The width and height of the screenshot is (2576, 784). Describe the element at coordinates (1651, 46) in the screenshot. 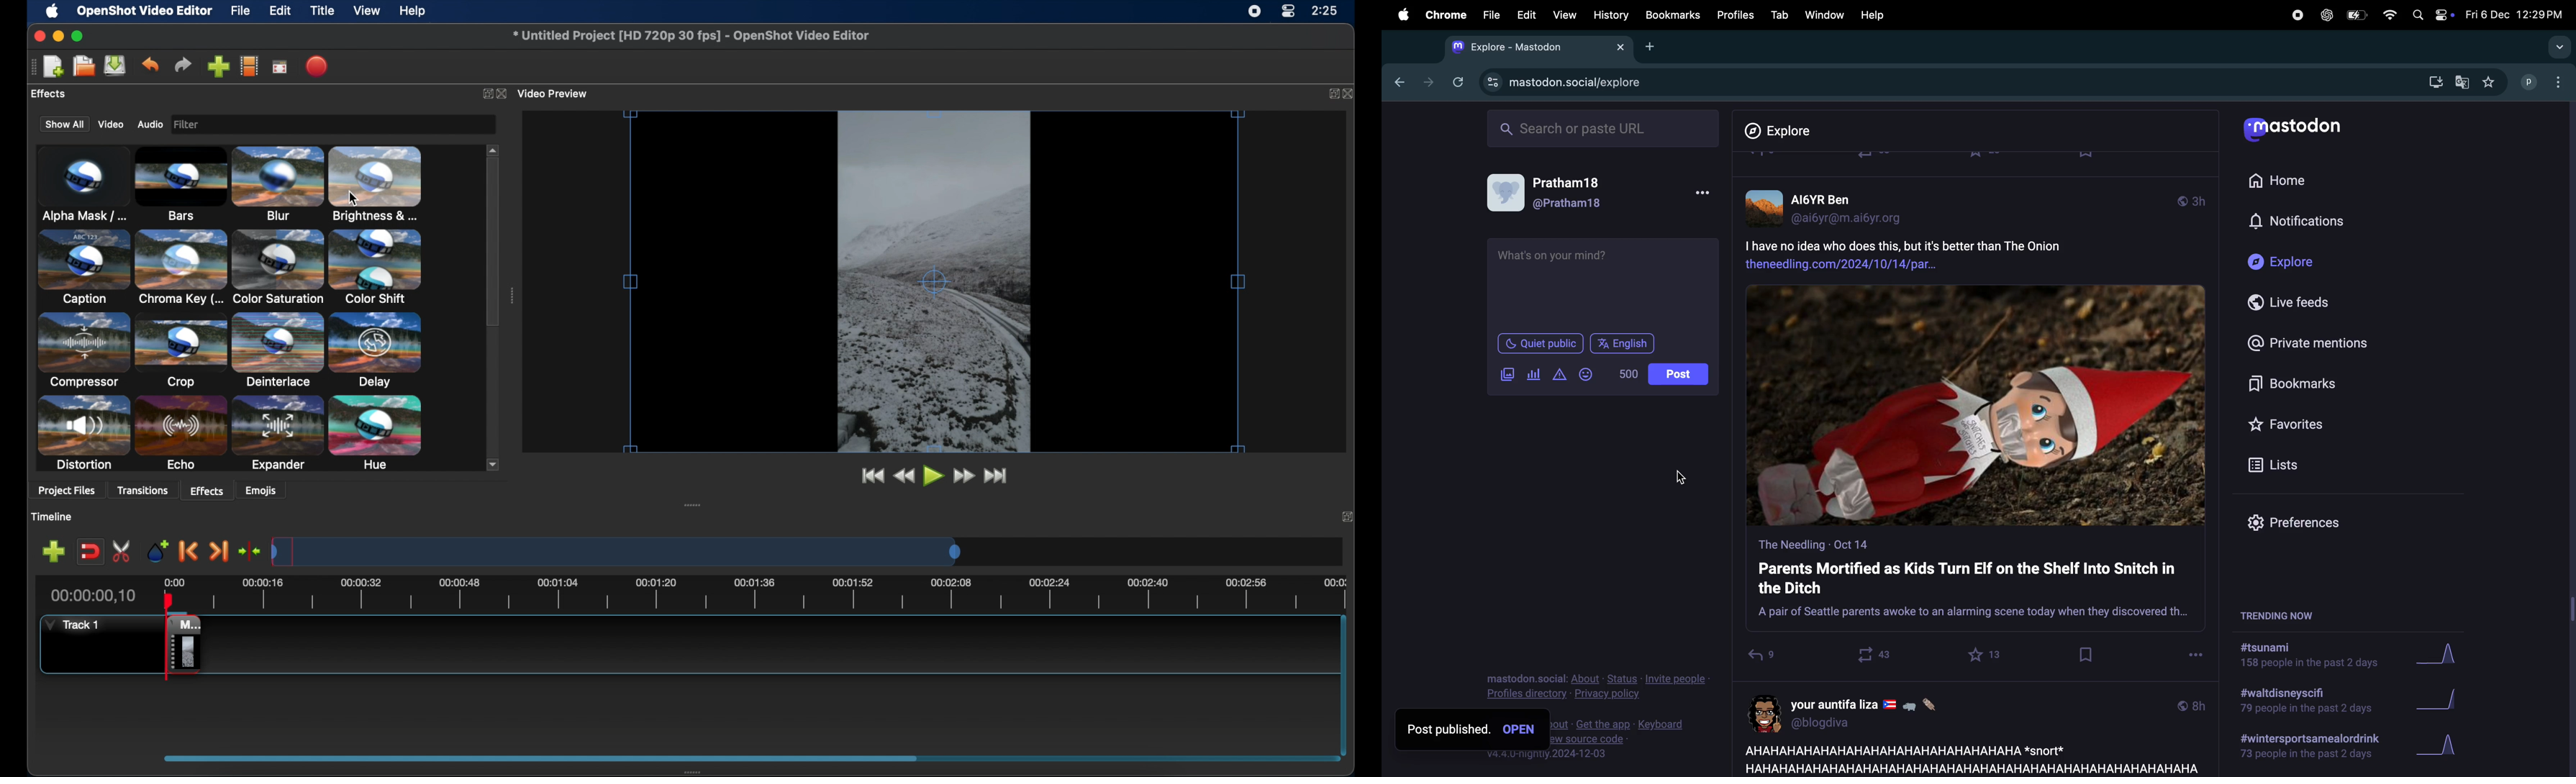

I see `add tab` at that location.